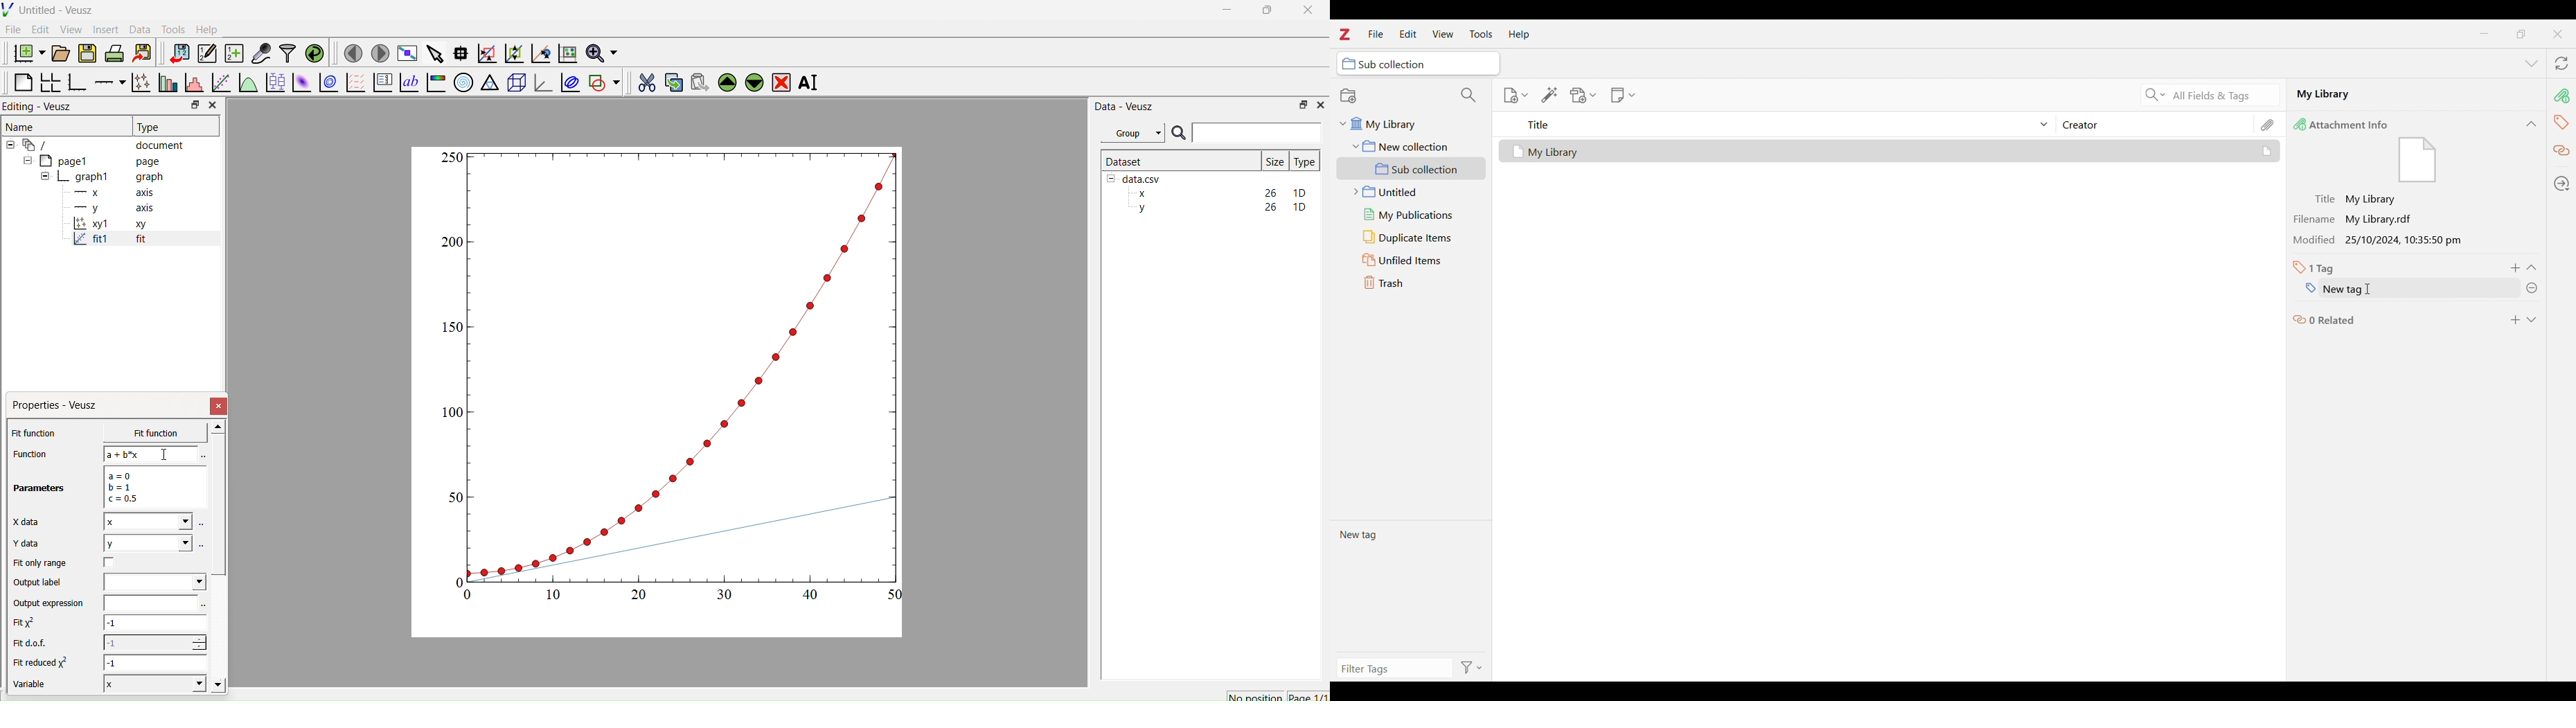 The width and height of the screenshot is (2576, 728). What do you see at coordinates (1481, 34) in the screenshot?
I see `Tools menu` at bounding box center [1481, 34].